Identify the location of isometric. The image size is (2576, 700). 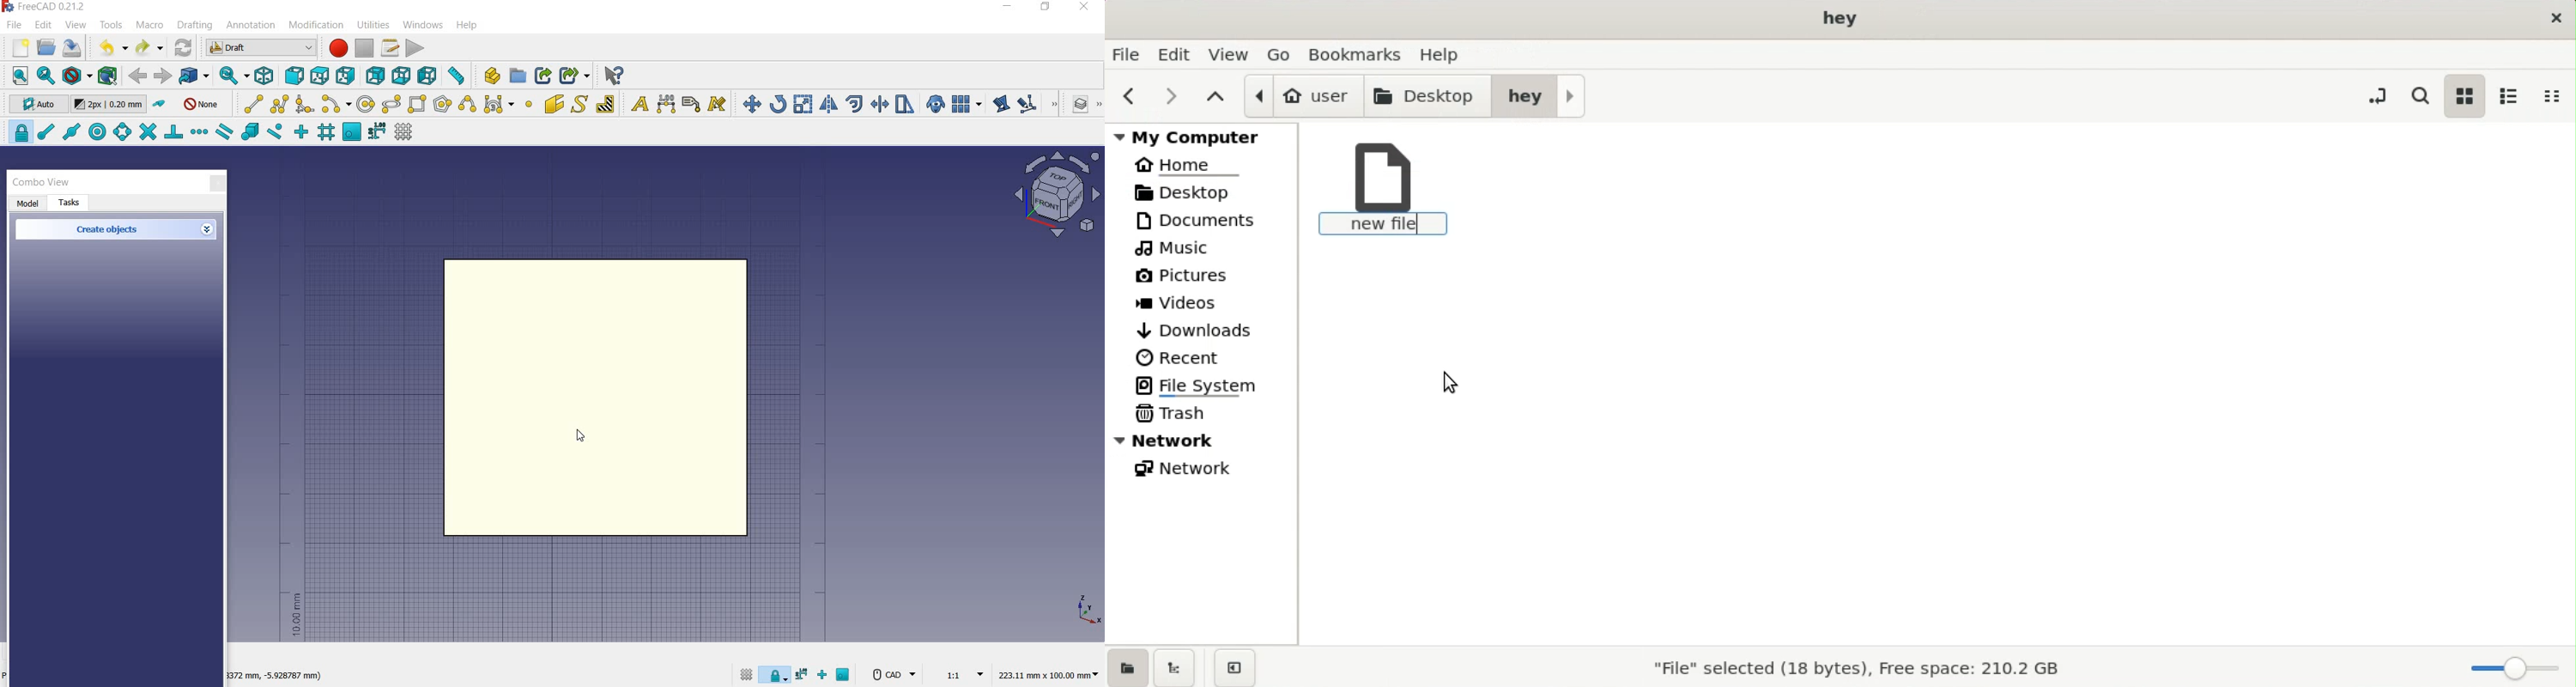
(265, 78).